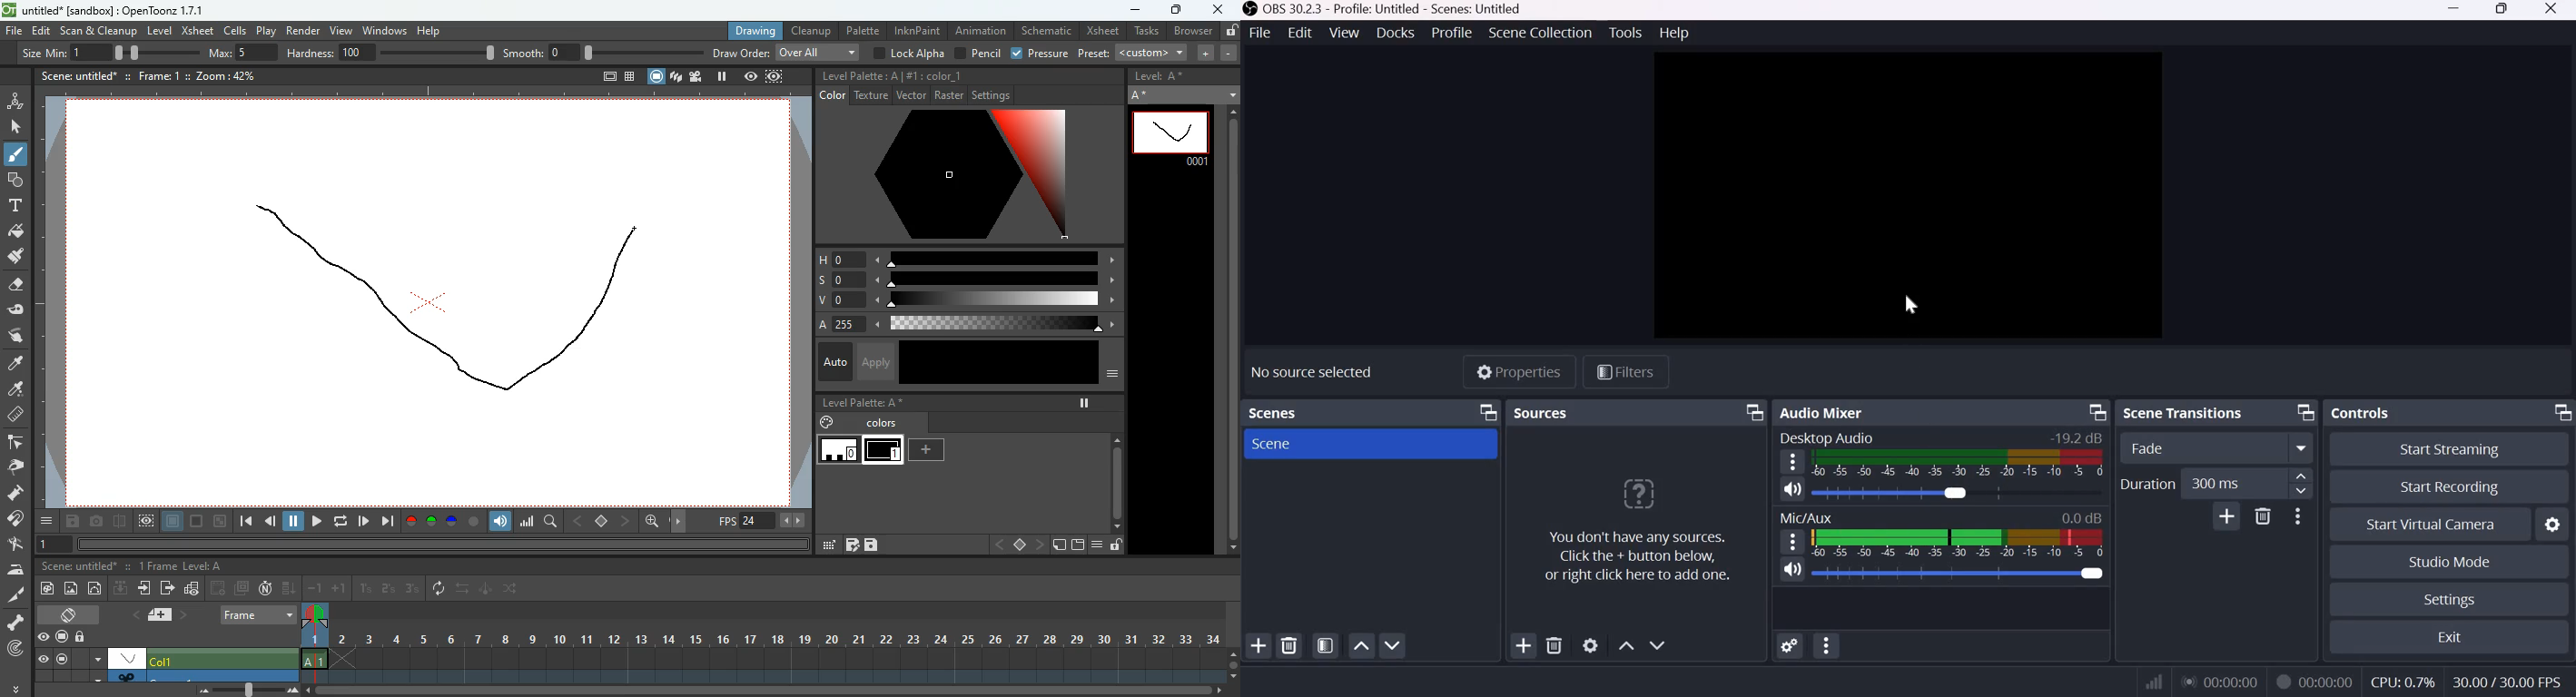 The height and width of the screenshot is (700, 2576). Describe the element at coordinates (2096, 414) in the screenshot. I see `Dock Options icon` at that location.